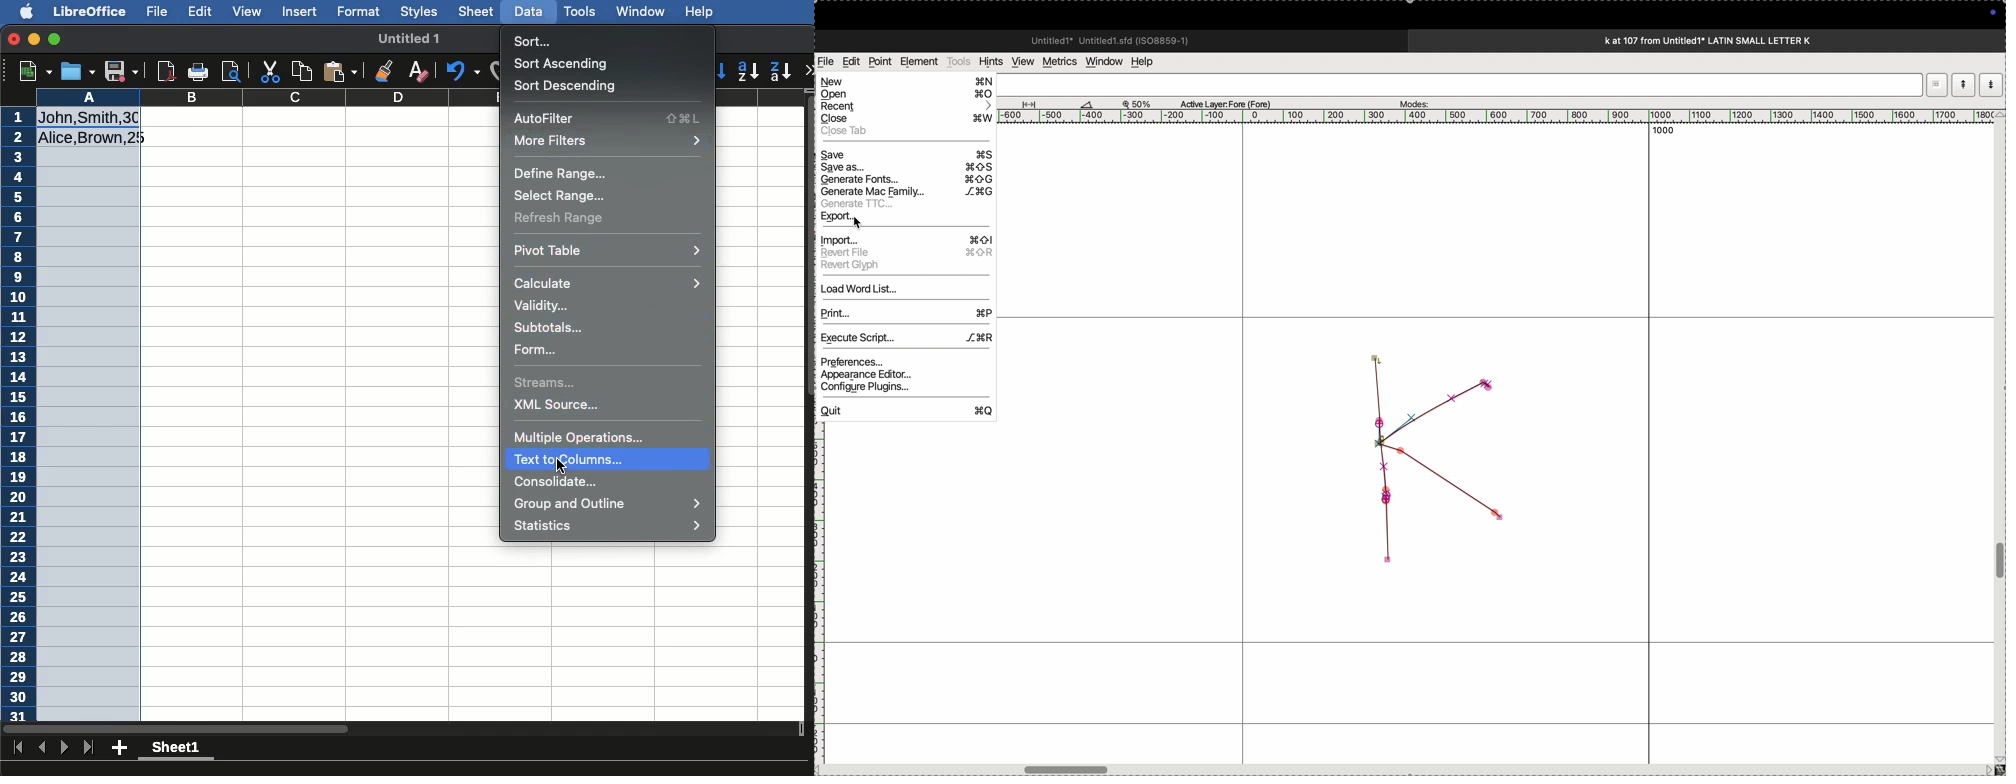 The width and height of the screenshot is (2016, 784). I want to click on Help, so click(701, 11).